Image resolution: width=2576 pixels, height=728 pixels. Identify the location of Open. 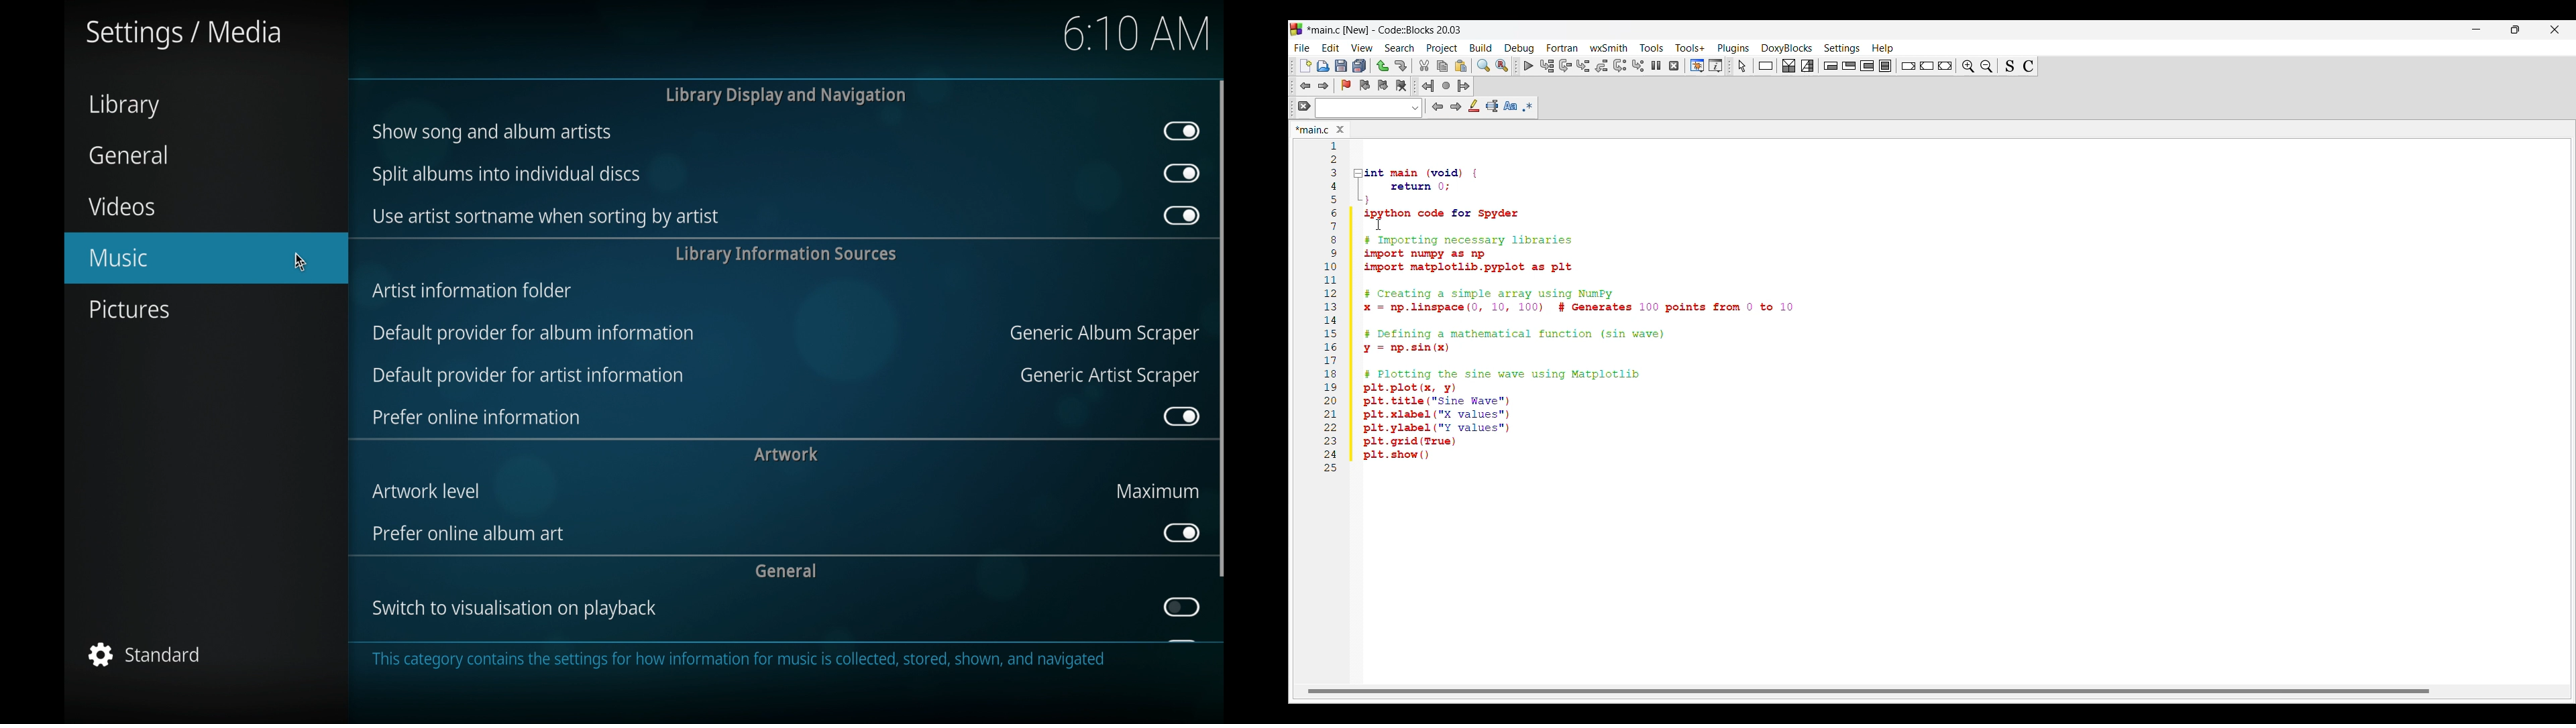
(1323, 66).